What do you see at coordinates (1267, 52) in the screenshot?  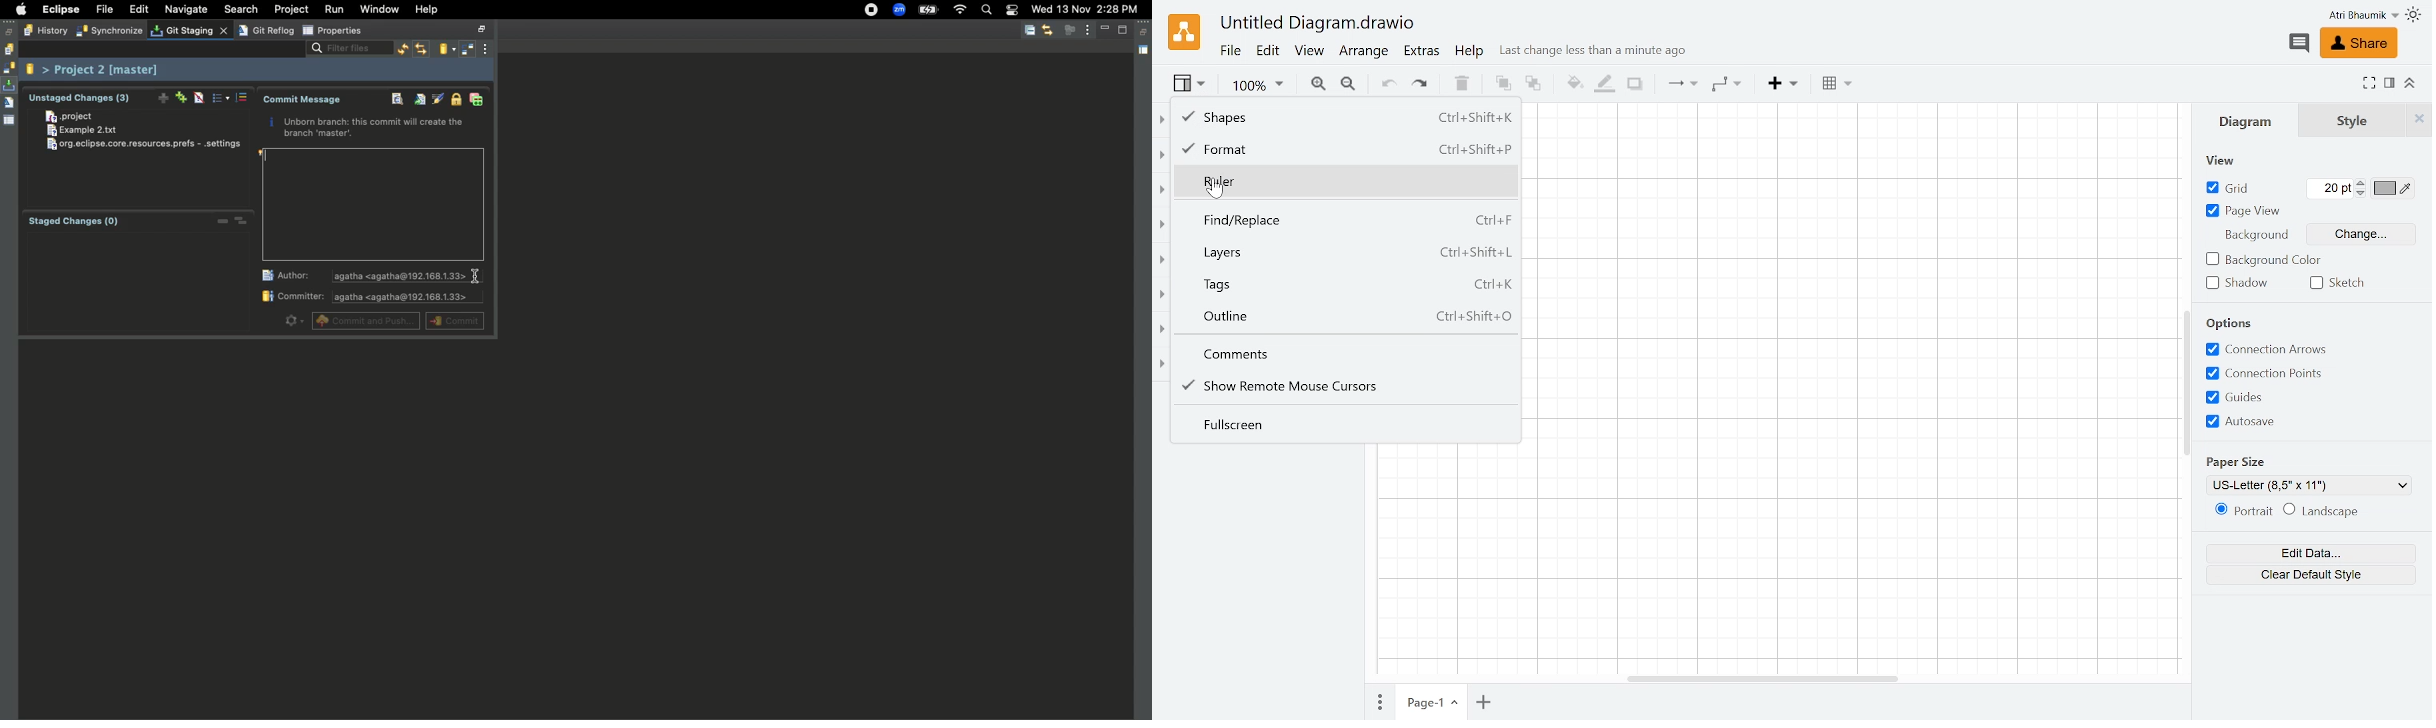 I see `Edit` at bounding box center [1267, 52].